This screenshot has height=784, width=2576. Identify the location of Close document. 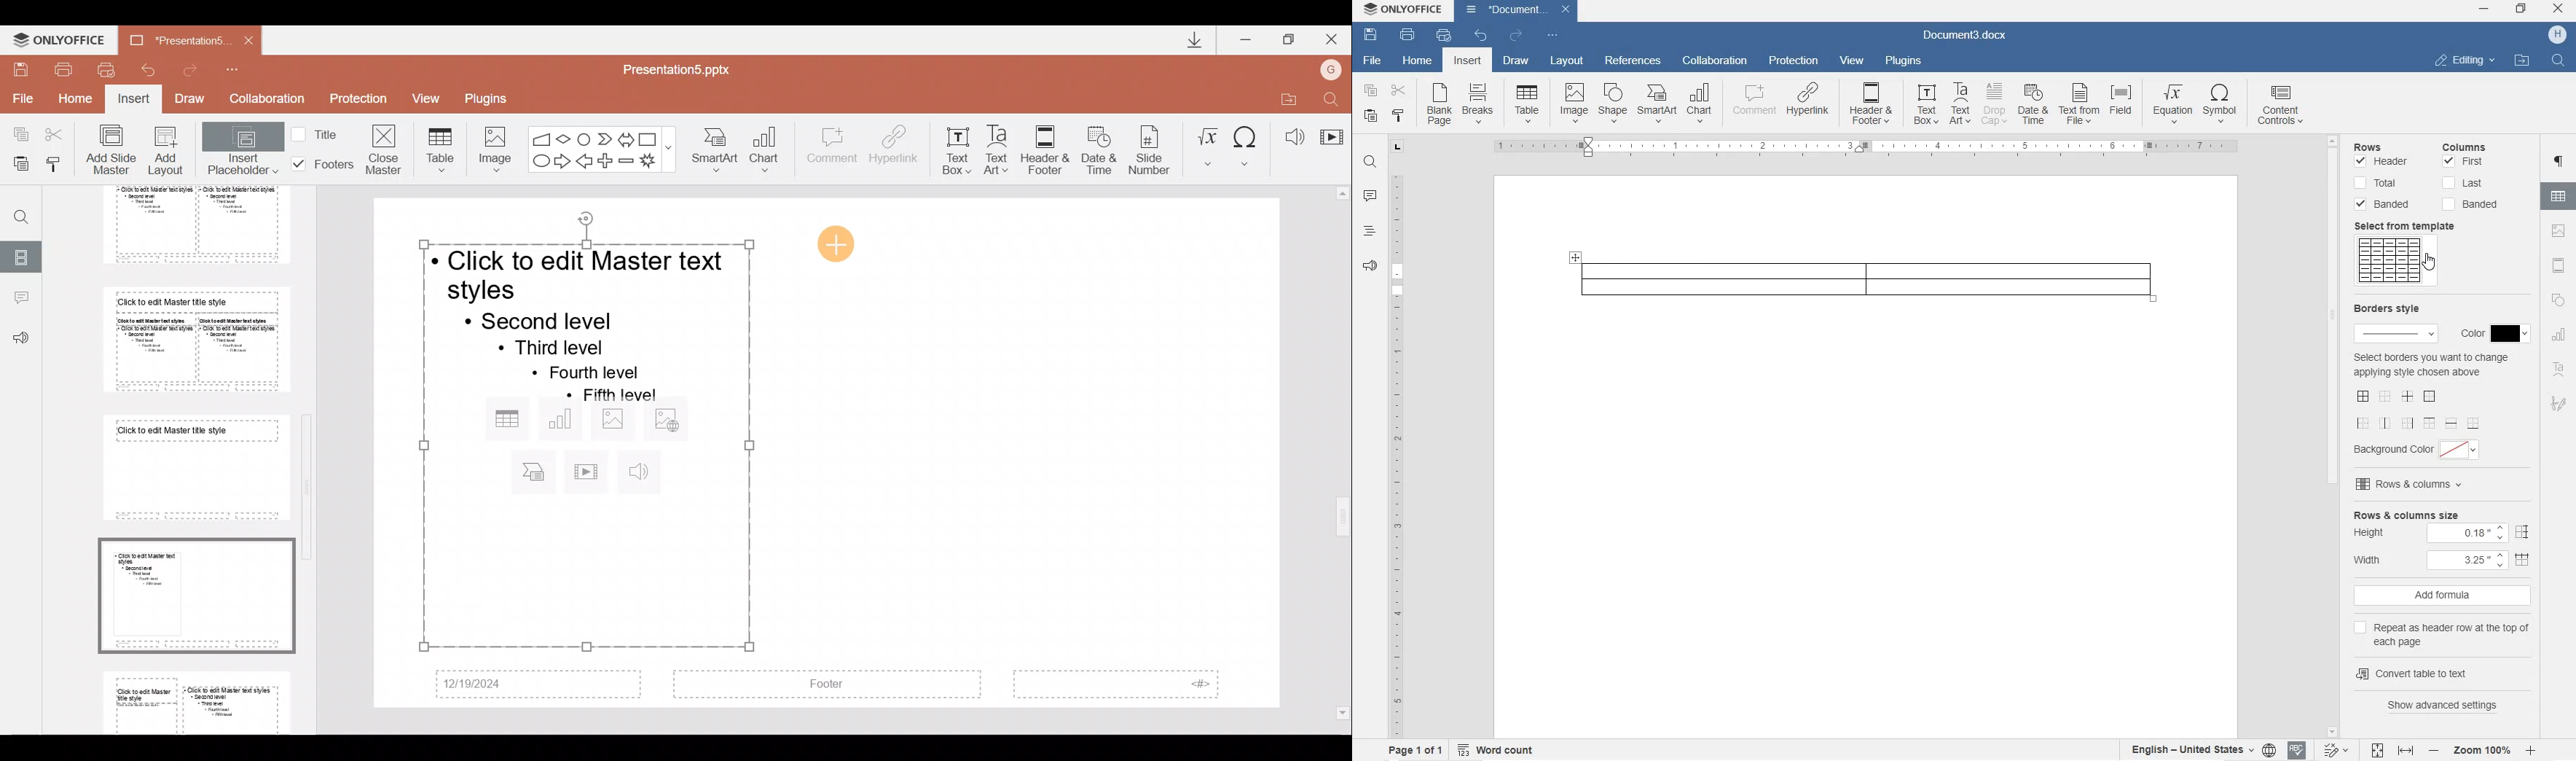
(244, 39).